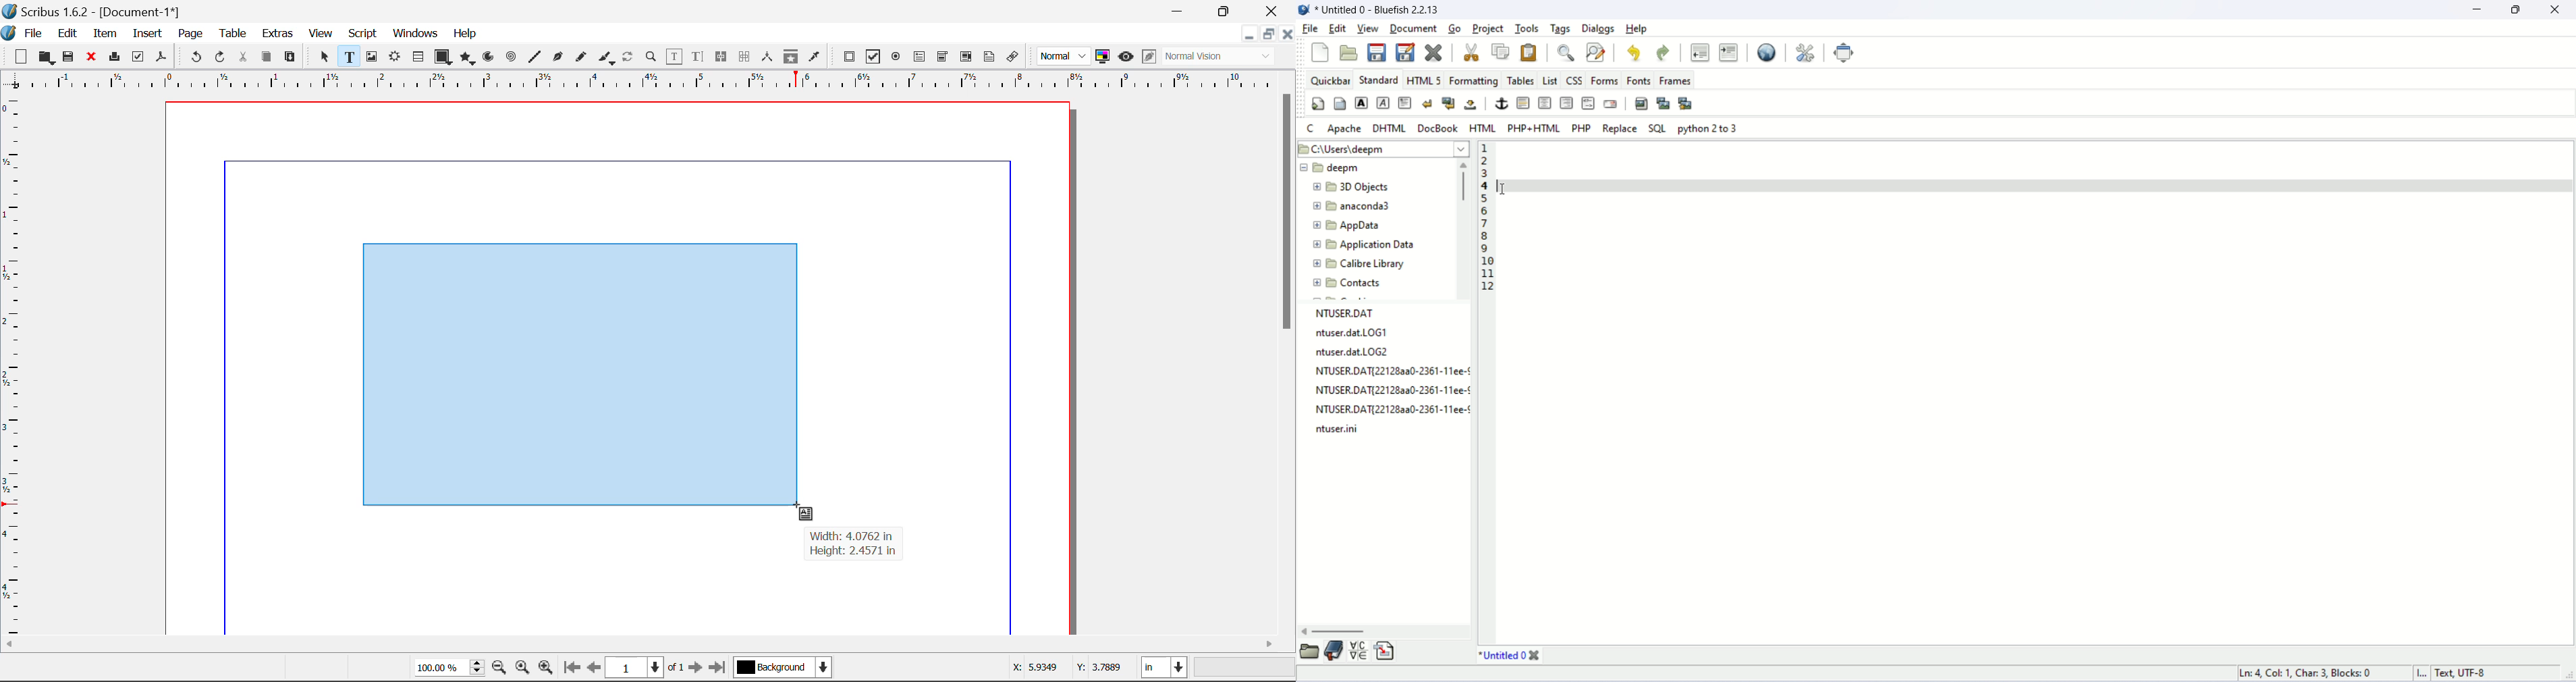 The width and height of the screenshot is (2576, 700). Describe the element at coordinates (1360, 103) in the screenshot. I see `strong` at that location.